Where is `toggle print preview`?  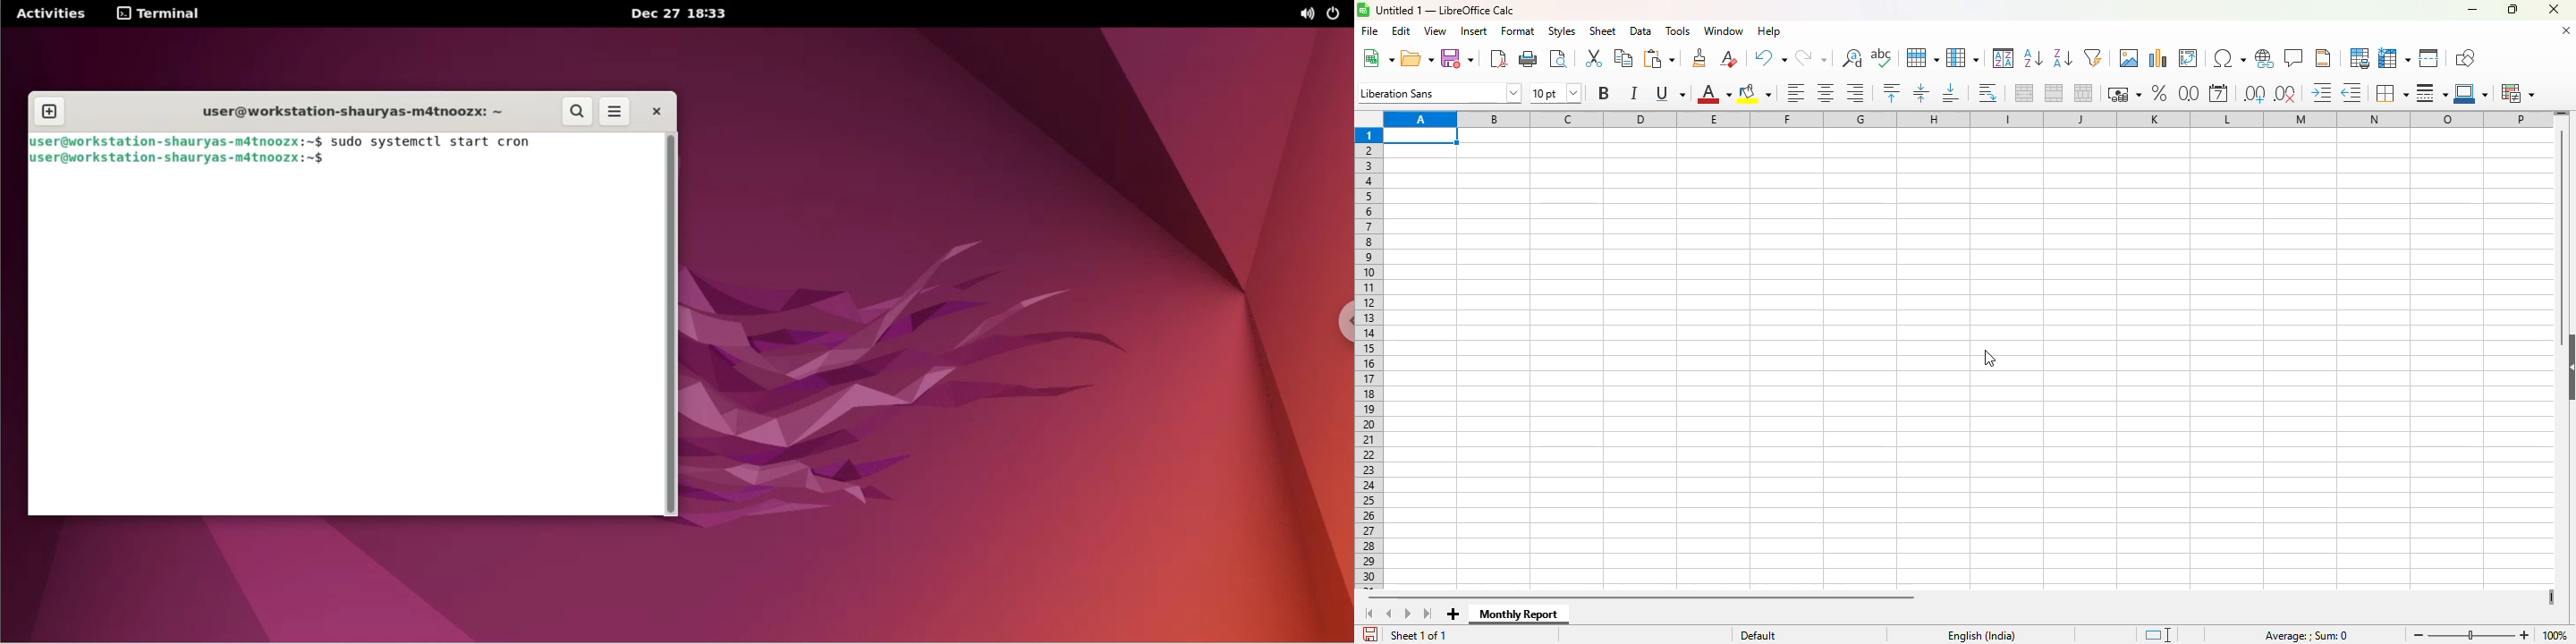
toggle print preview is located at coordinates (1559, 58).